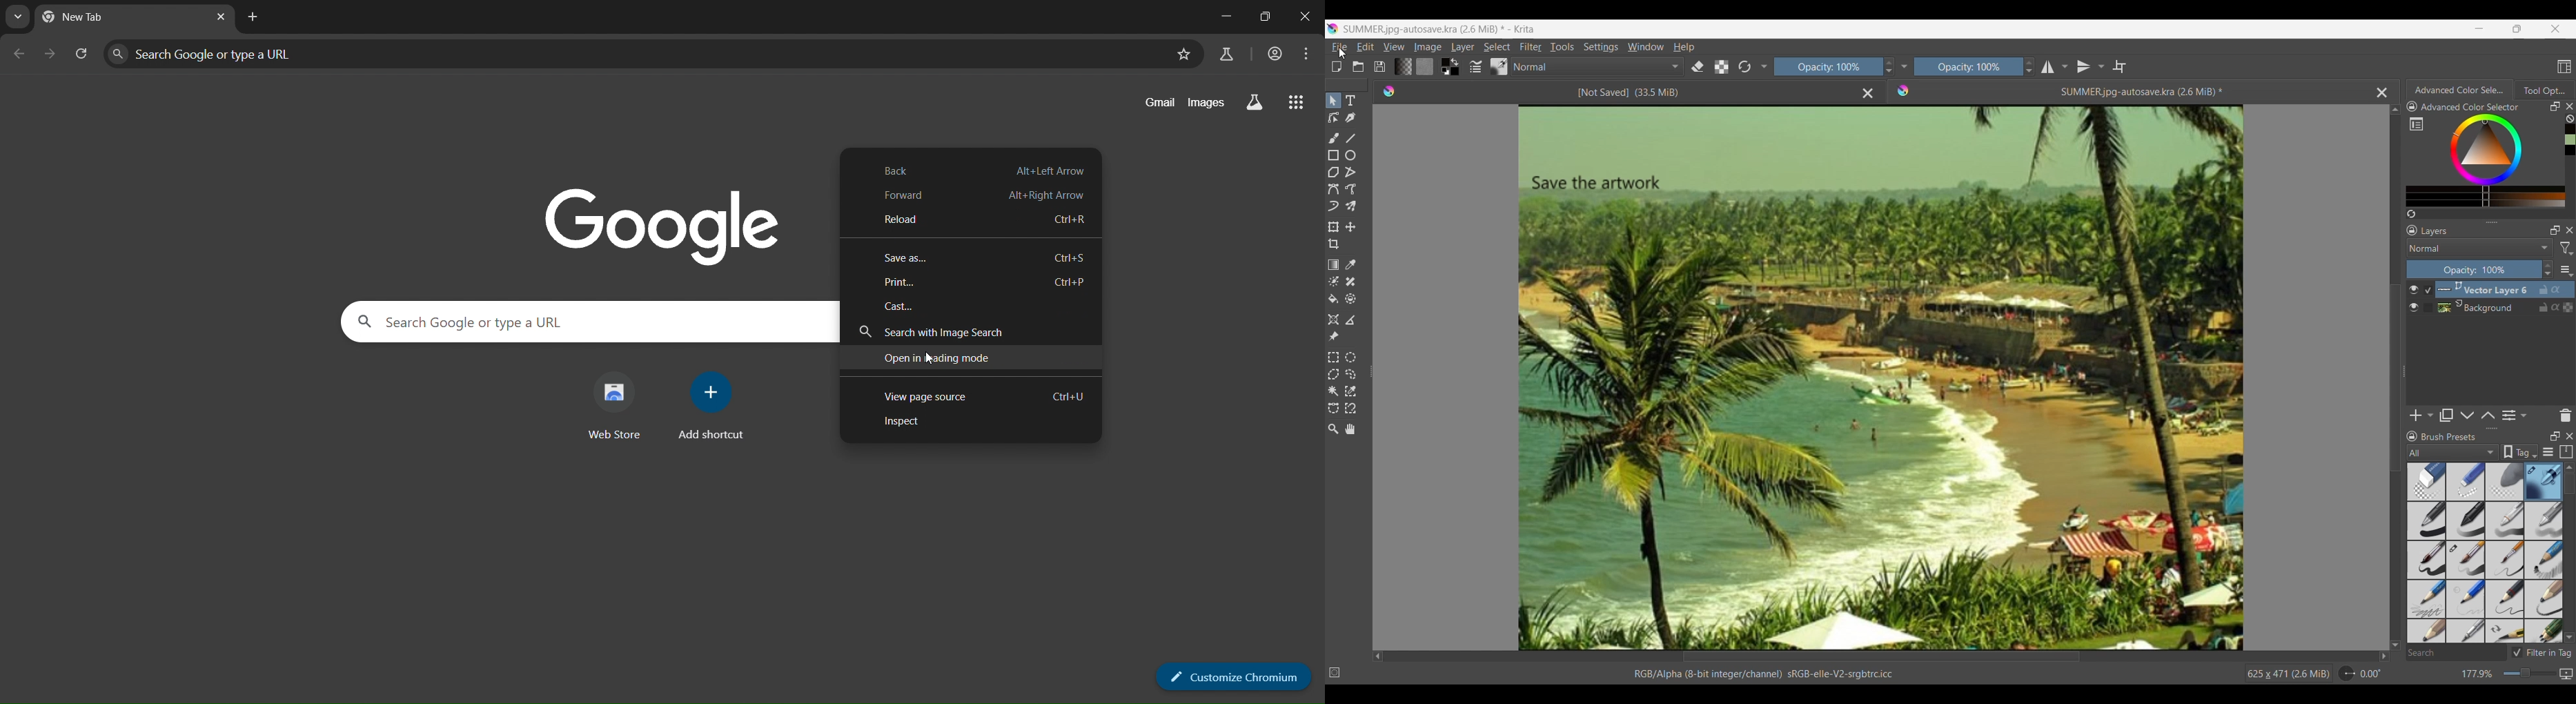  What do you see at coordinates (2055, 66) in the screenshot?
I see `Horizontal mirror tool and options` at bounding box center [2055, 66].